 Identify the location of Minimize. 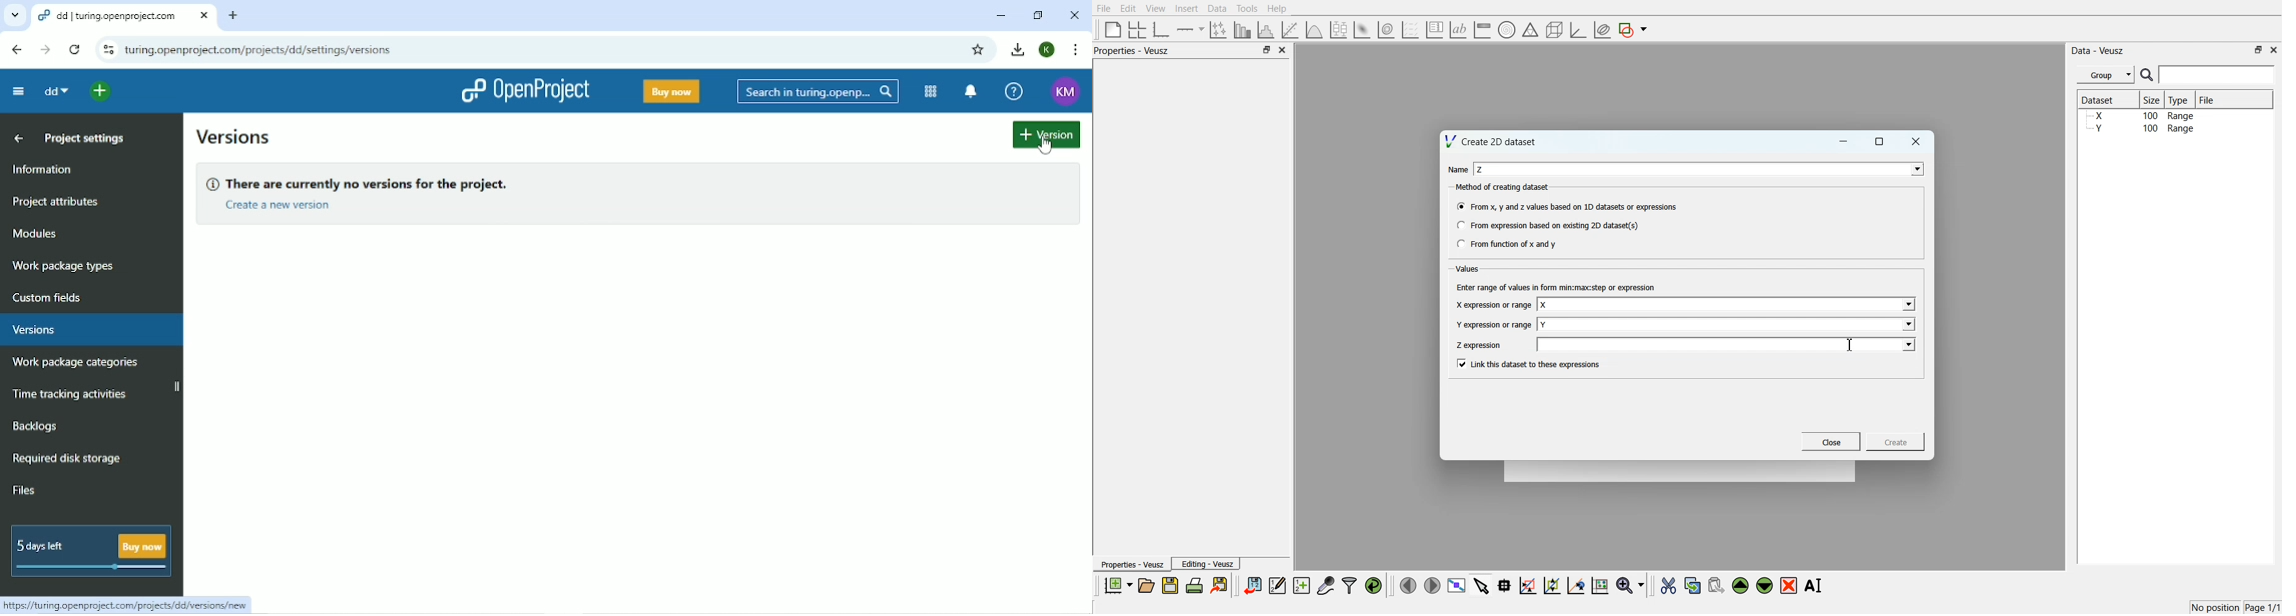
(1001, 16).